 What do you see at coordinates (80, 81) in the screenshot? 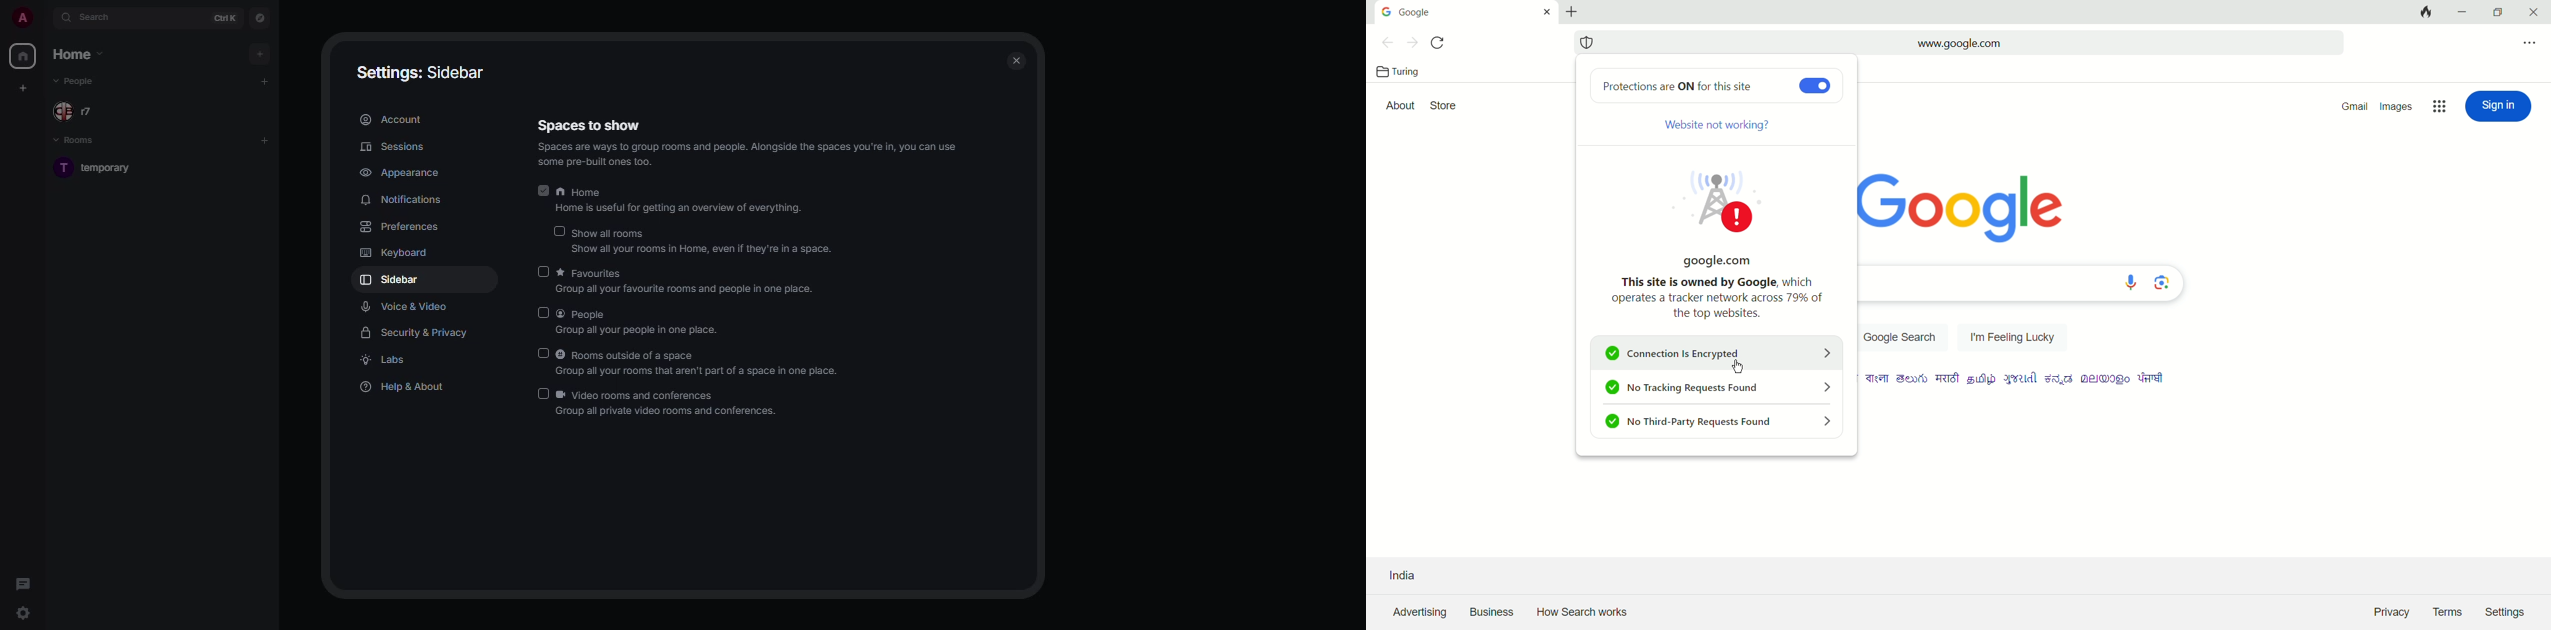
I see `people` at bounding box center [80, 81].